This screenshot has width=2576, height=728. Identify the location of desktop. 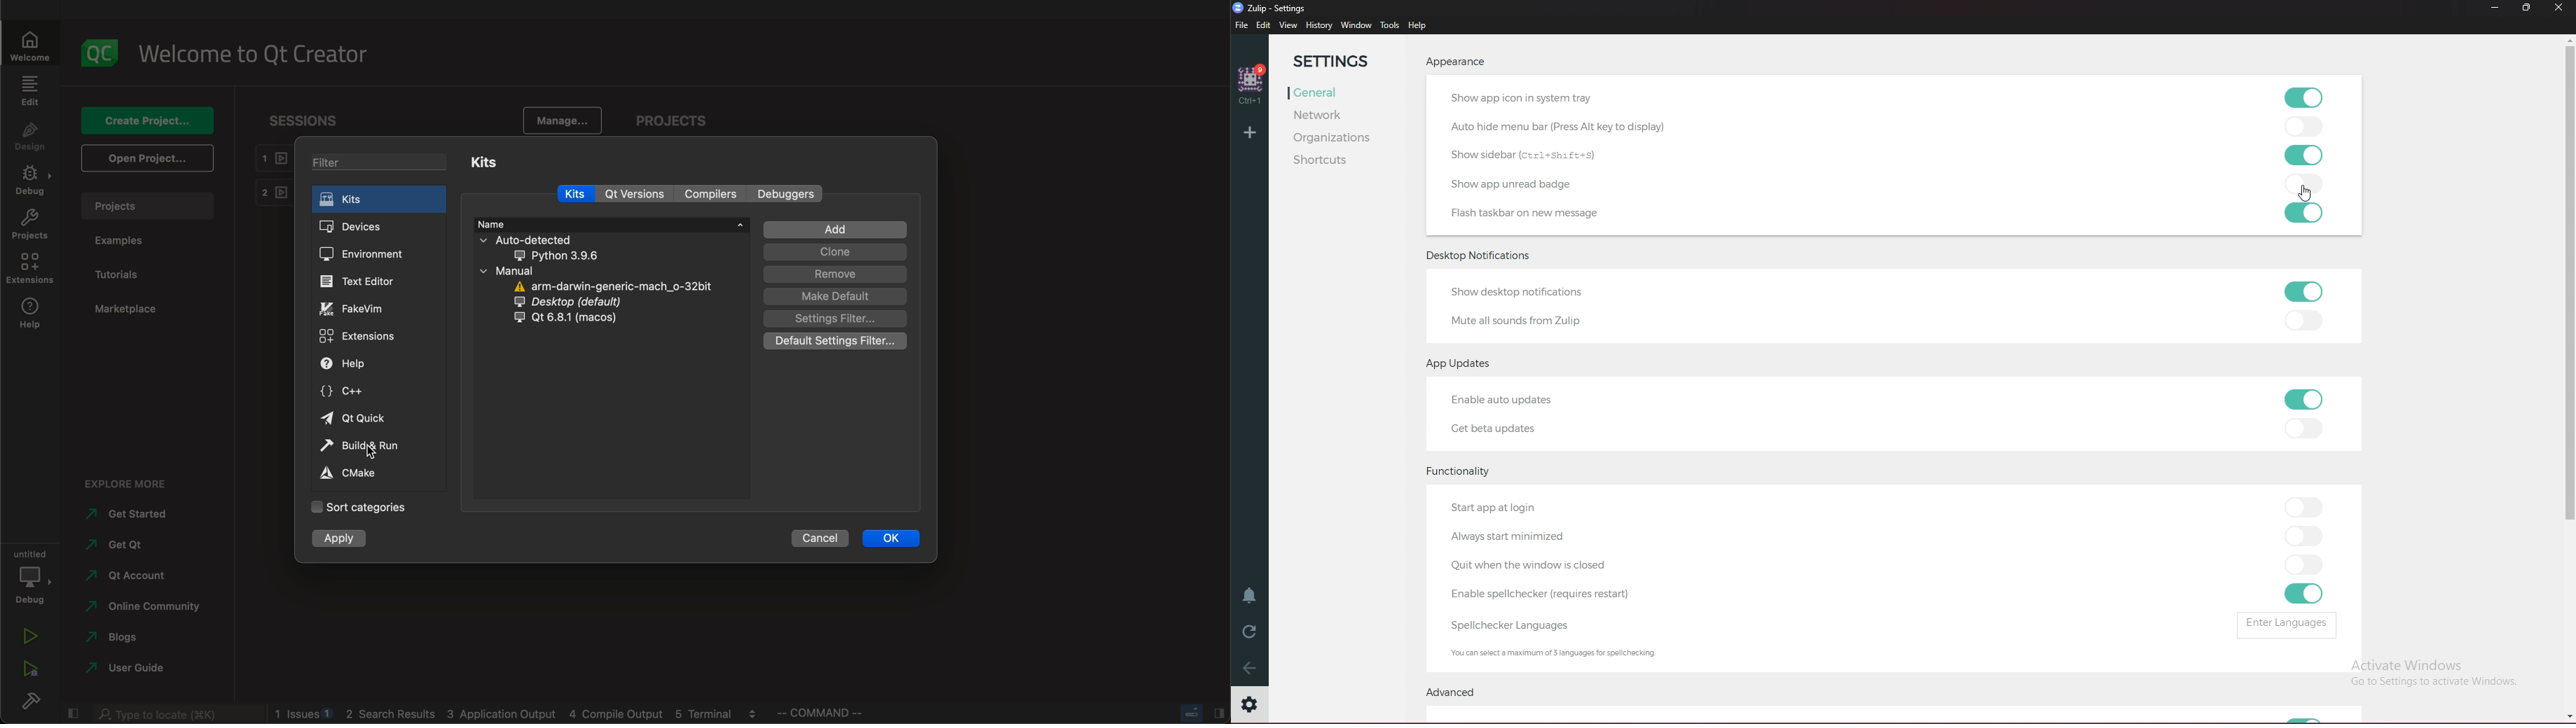
(578, 302).